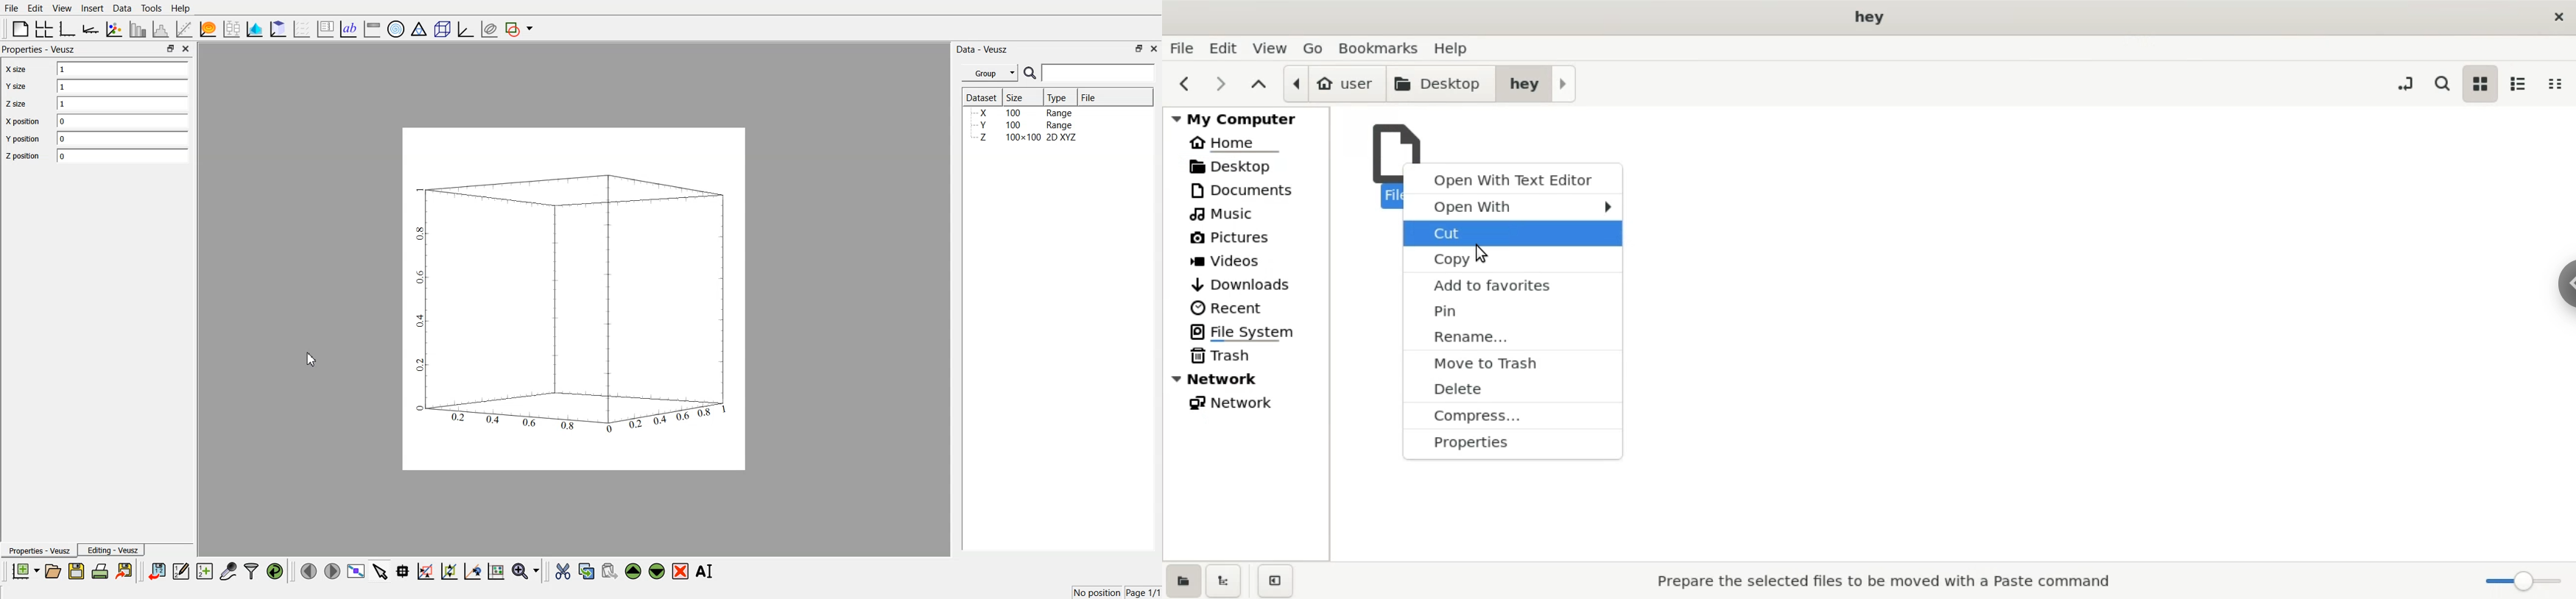  Describe the element at coordinates (449, 571) in the screenshot. I see `Zoom out of the graph axes` at that location.